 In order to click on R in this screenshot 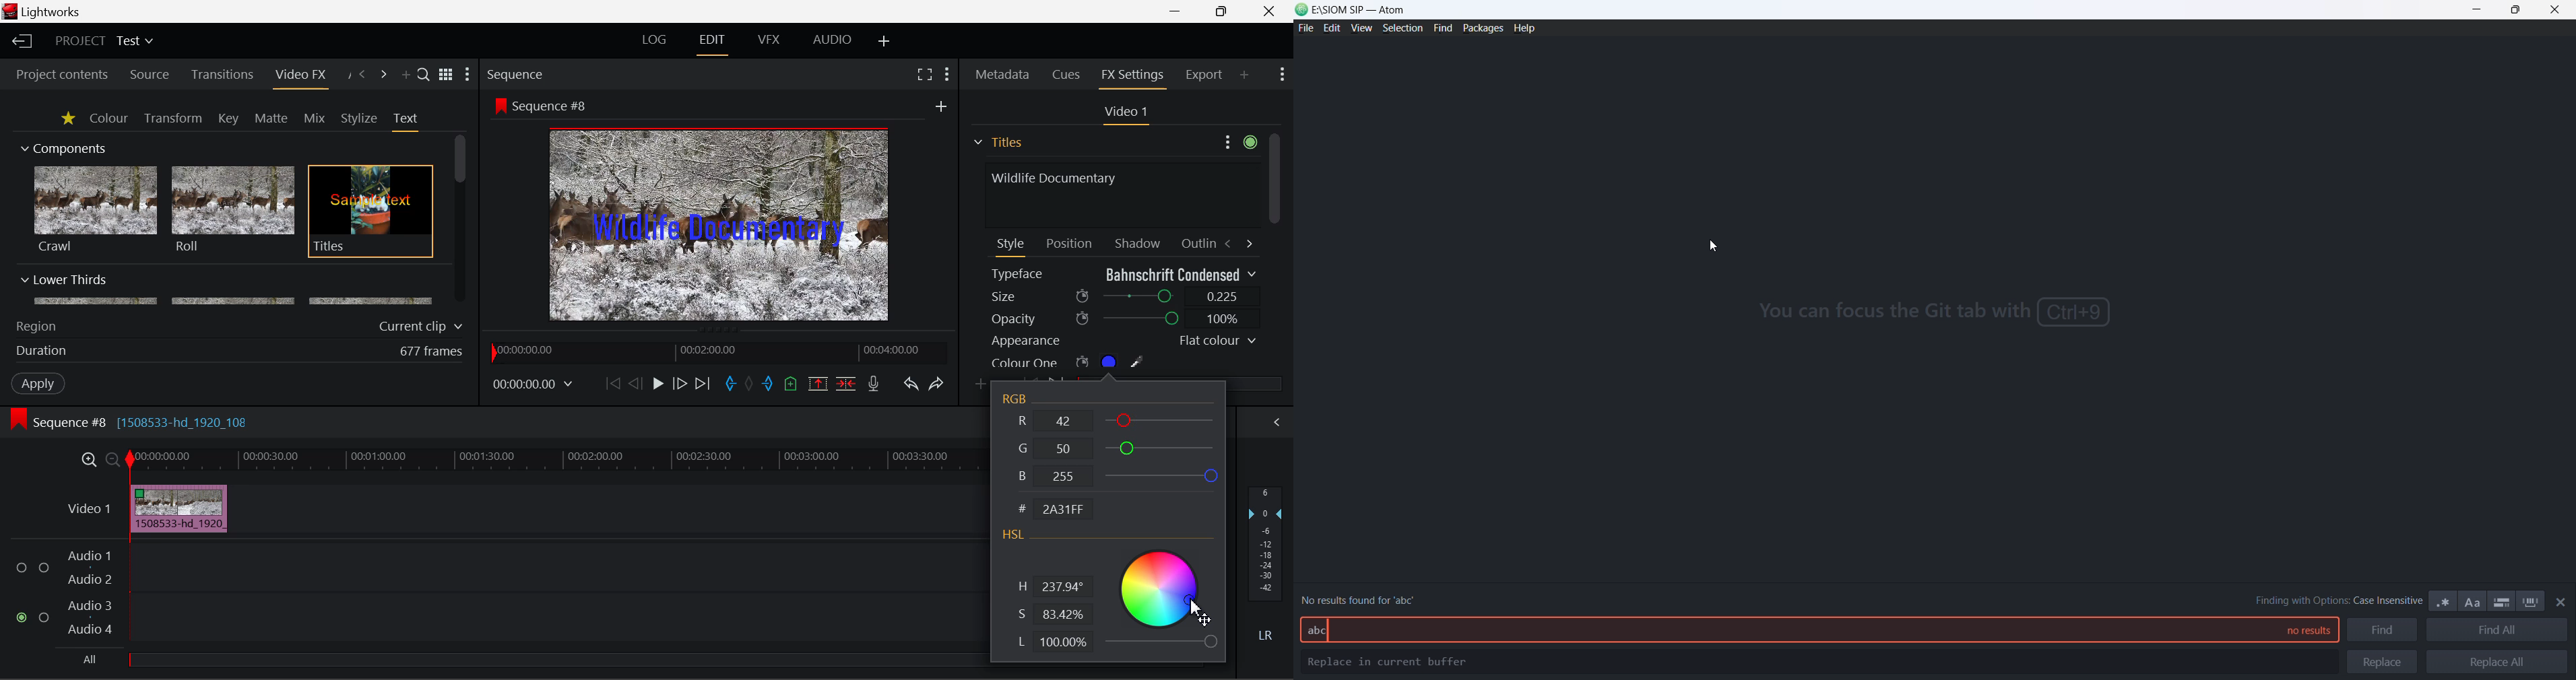, I will do `click(1119, 419)`.